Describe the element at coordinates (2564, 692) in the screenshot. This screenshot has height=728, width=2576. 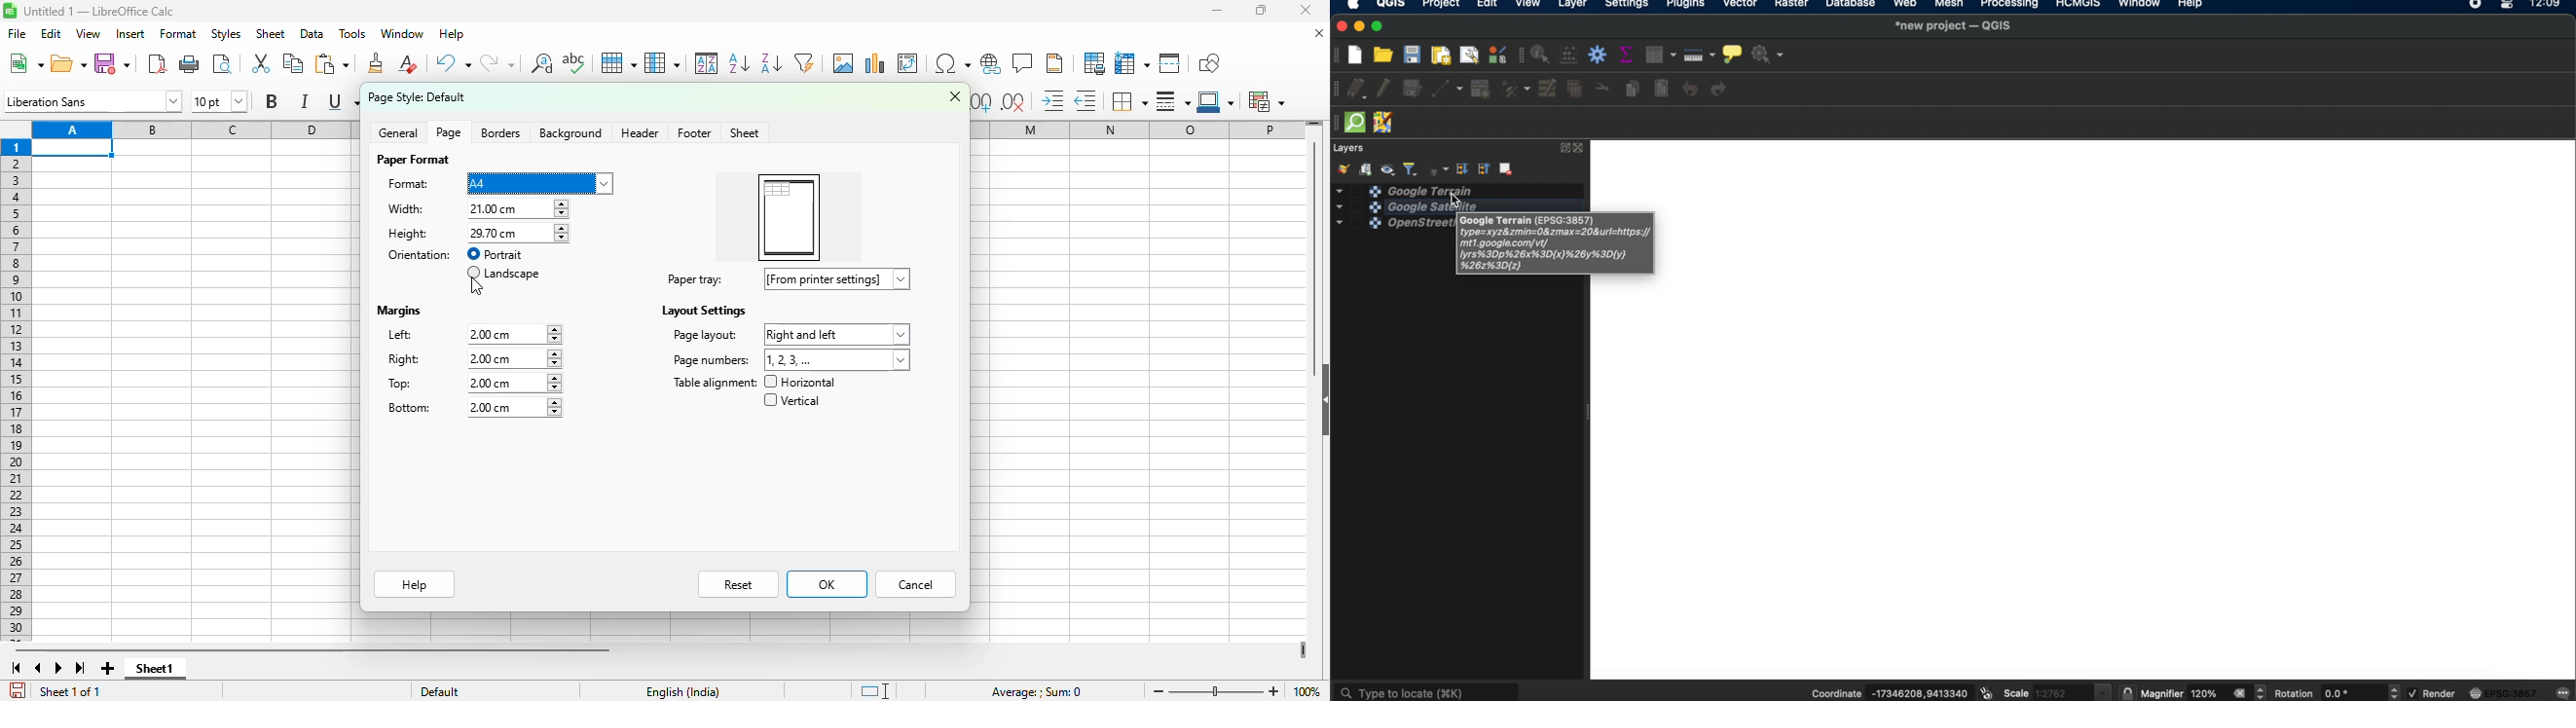
I see `messages` at that location.